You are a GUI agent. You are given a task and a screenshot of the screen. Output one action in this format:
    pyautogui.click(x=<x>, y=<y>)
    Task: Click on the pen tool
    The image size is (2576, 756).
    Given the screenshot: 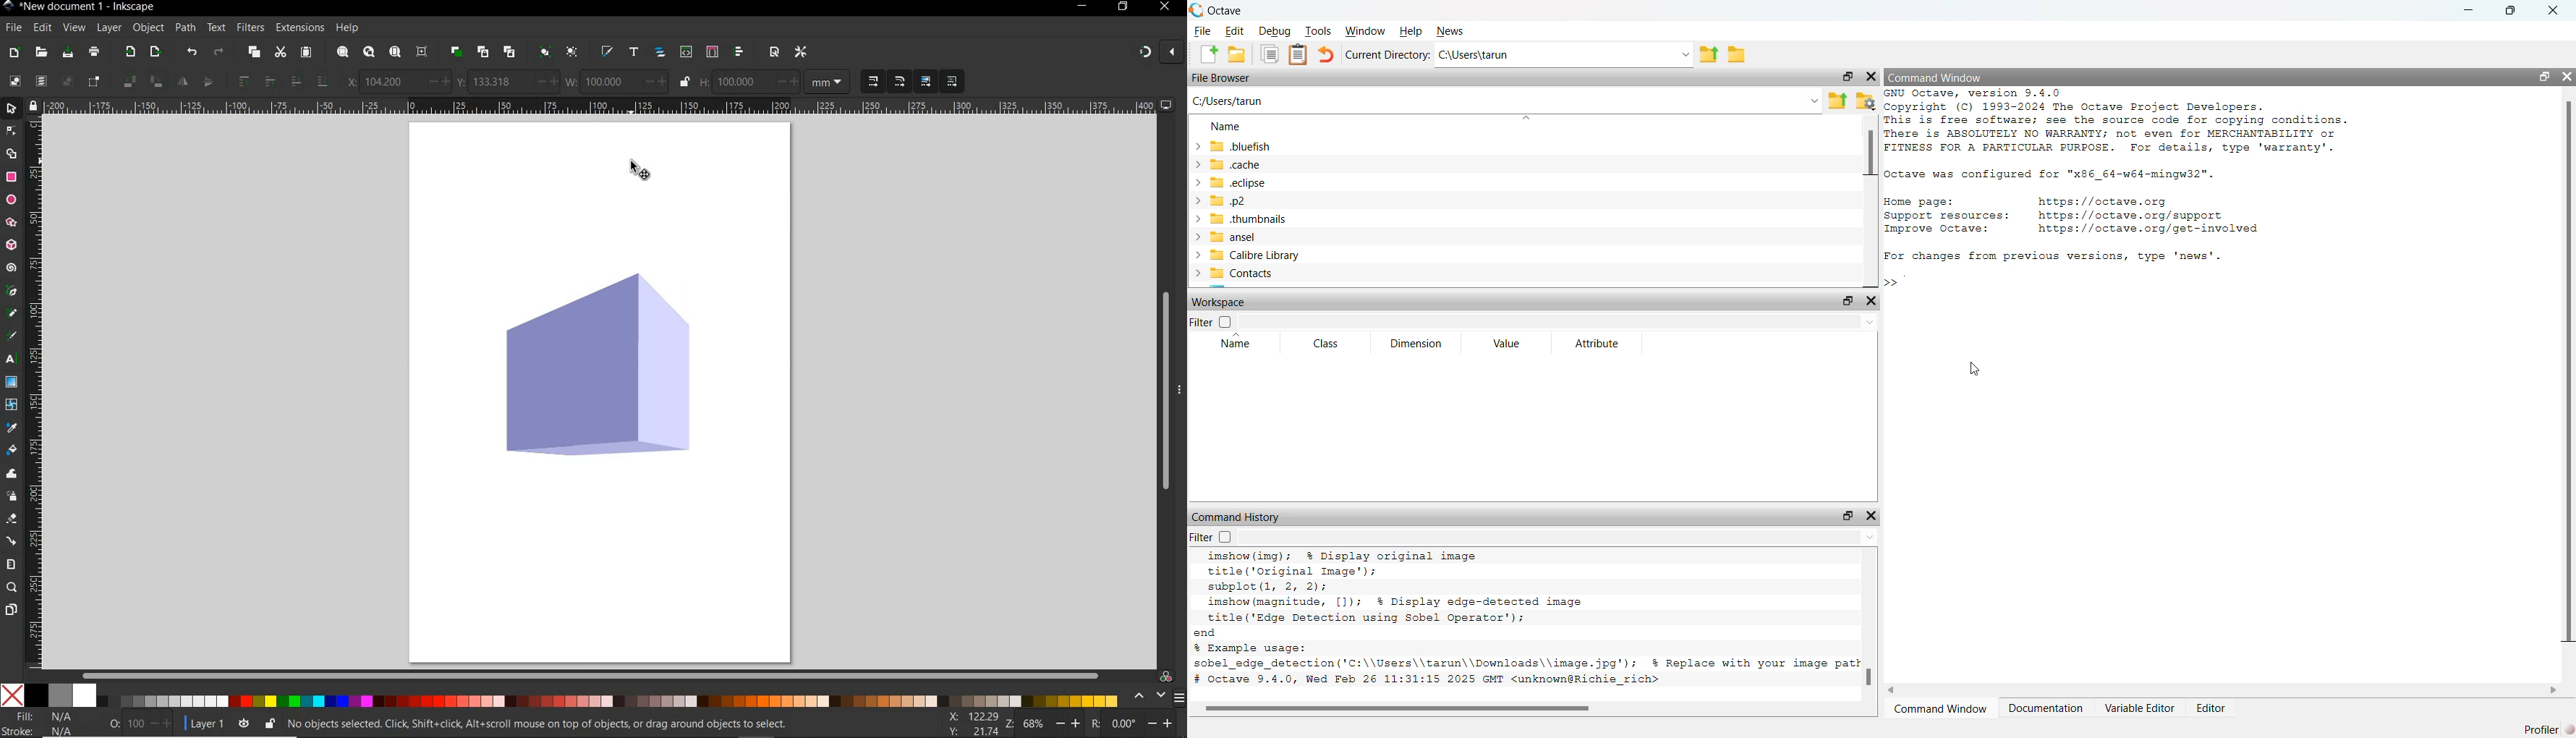 What is the action you would take?
    pyautogui.click(x=11, y=292)
    